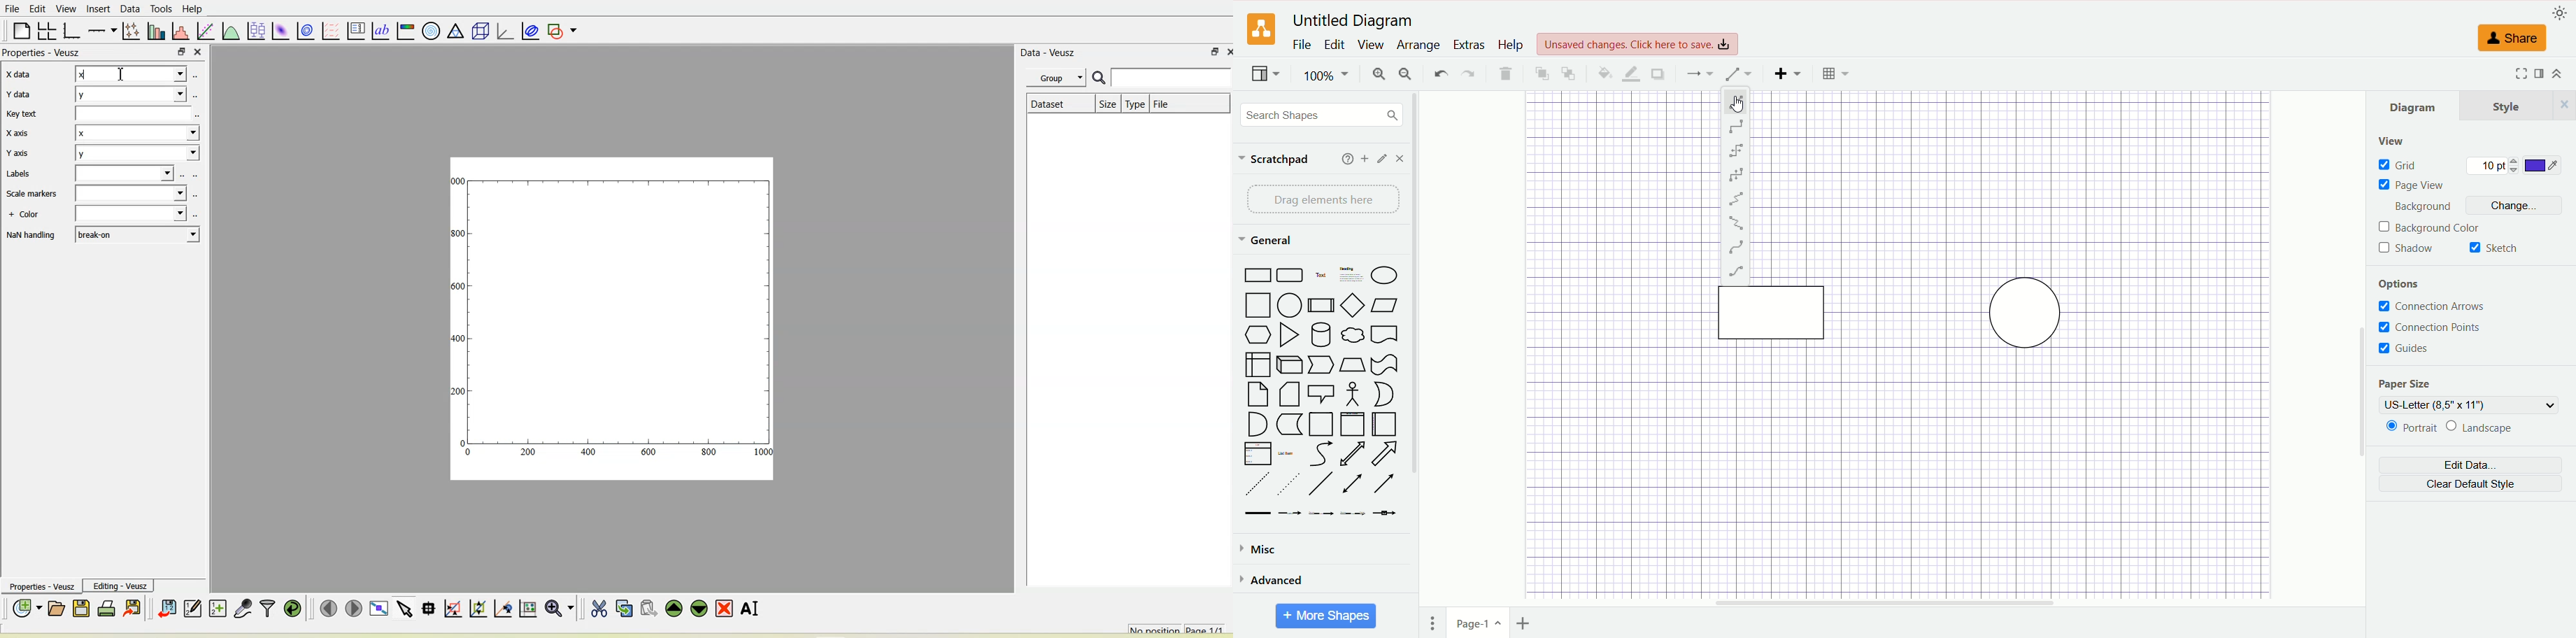 The width and height of the screenshot is (2576, 644). Describe the element at coordinates (1322, 484) in the screenshot. I see `Line` at that location.